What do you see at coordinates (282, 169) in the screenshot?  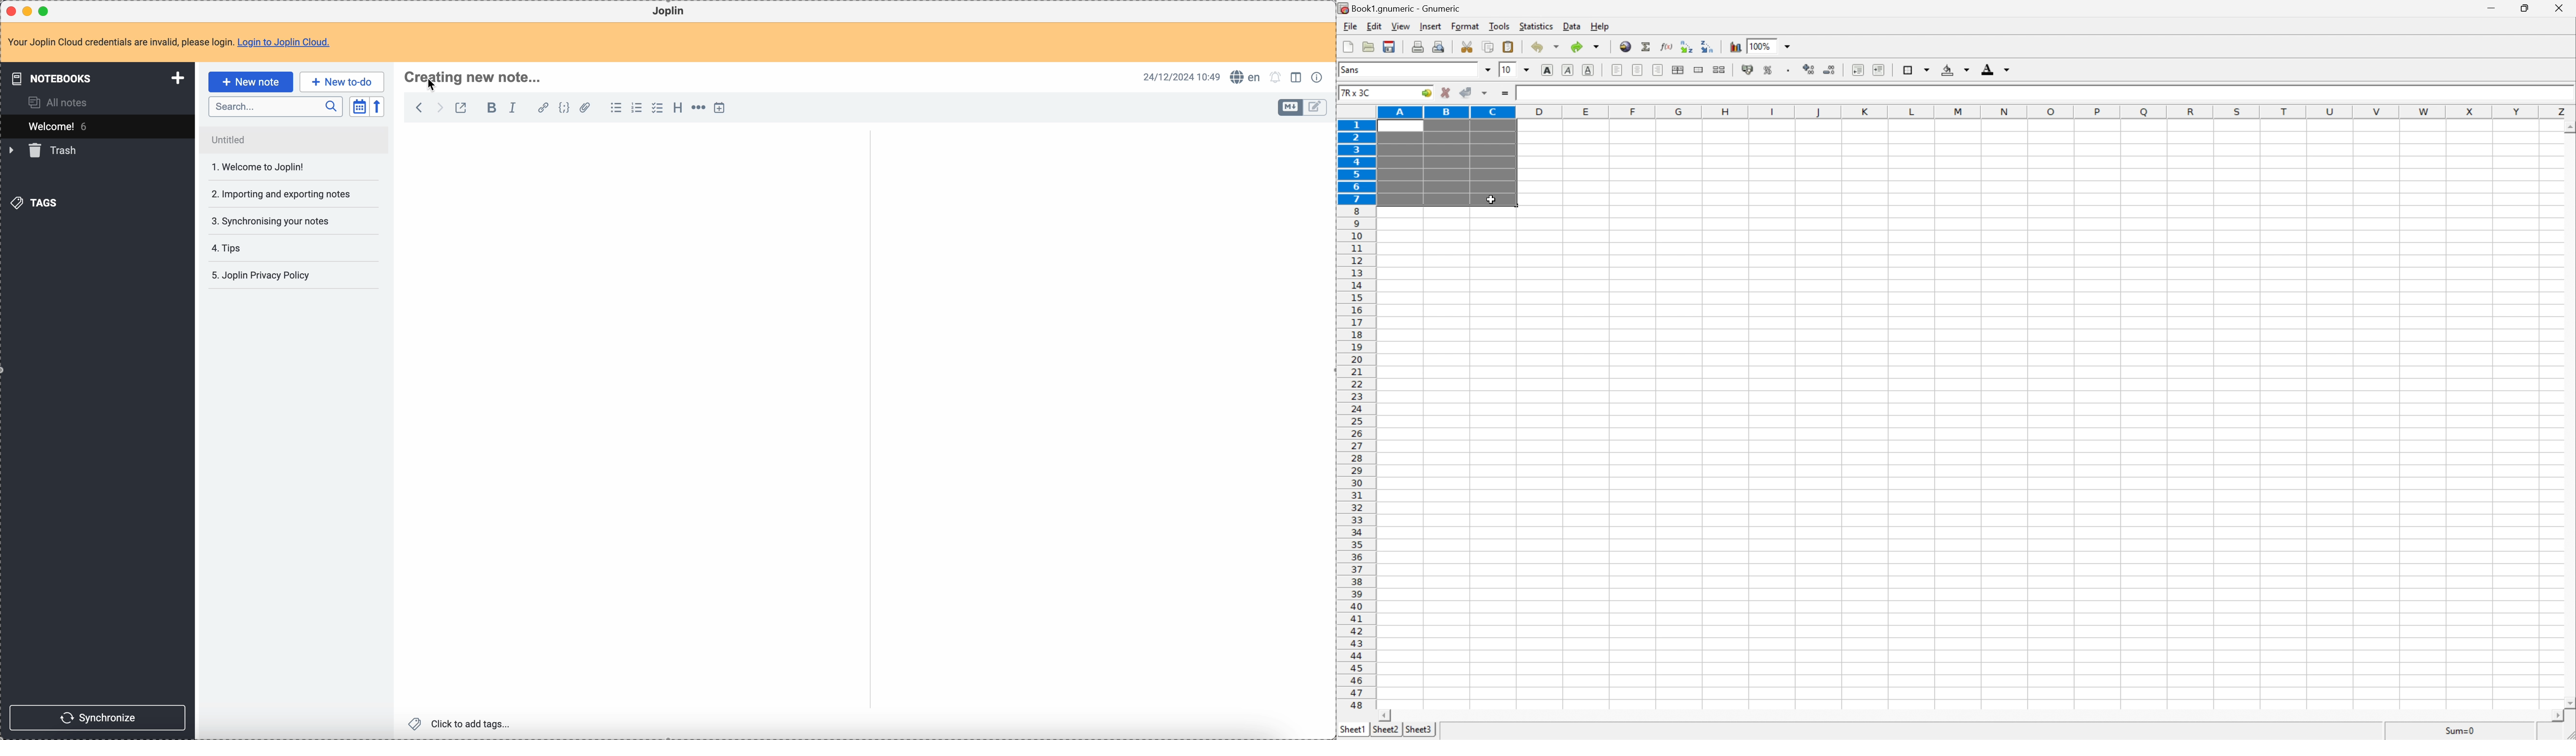 I see `Welcome to joplin` at bounding box center [282, 169].